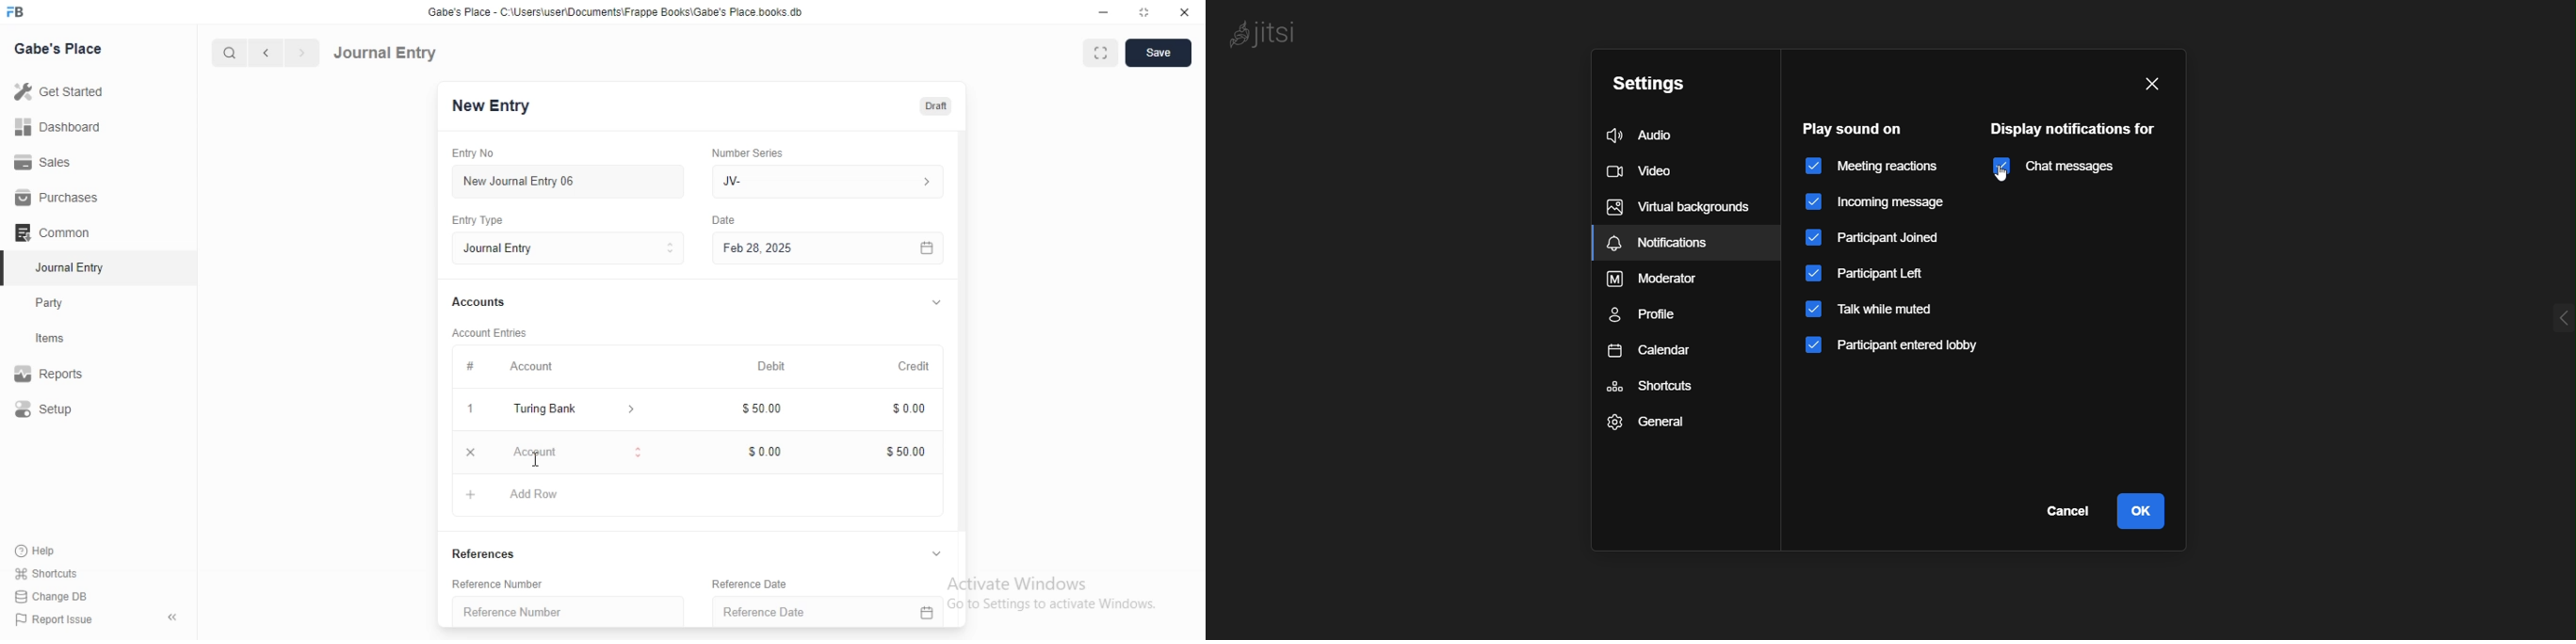 This screenshot has height=644, width=2576. What do you see at coordinates (231, 53) in the screenshot?
I see `search` at bounding box center [231, 53].